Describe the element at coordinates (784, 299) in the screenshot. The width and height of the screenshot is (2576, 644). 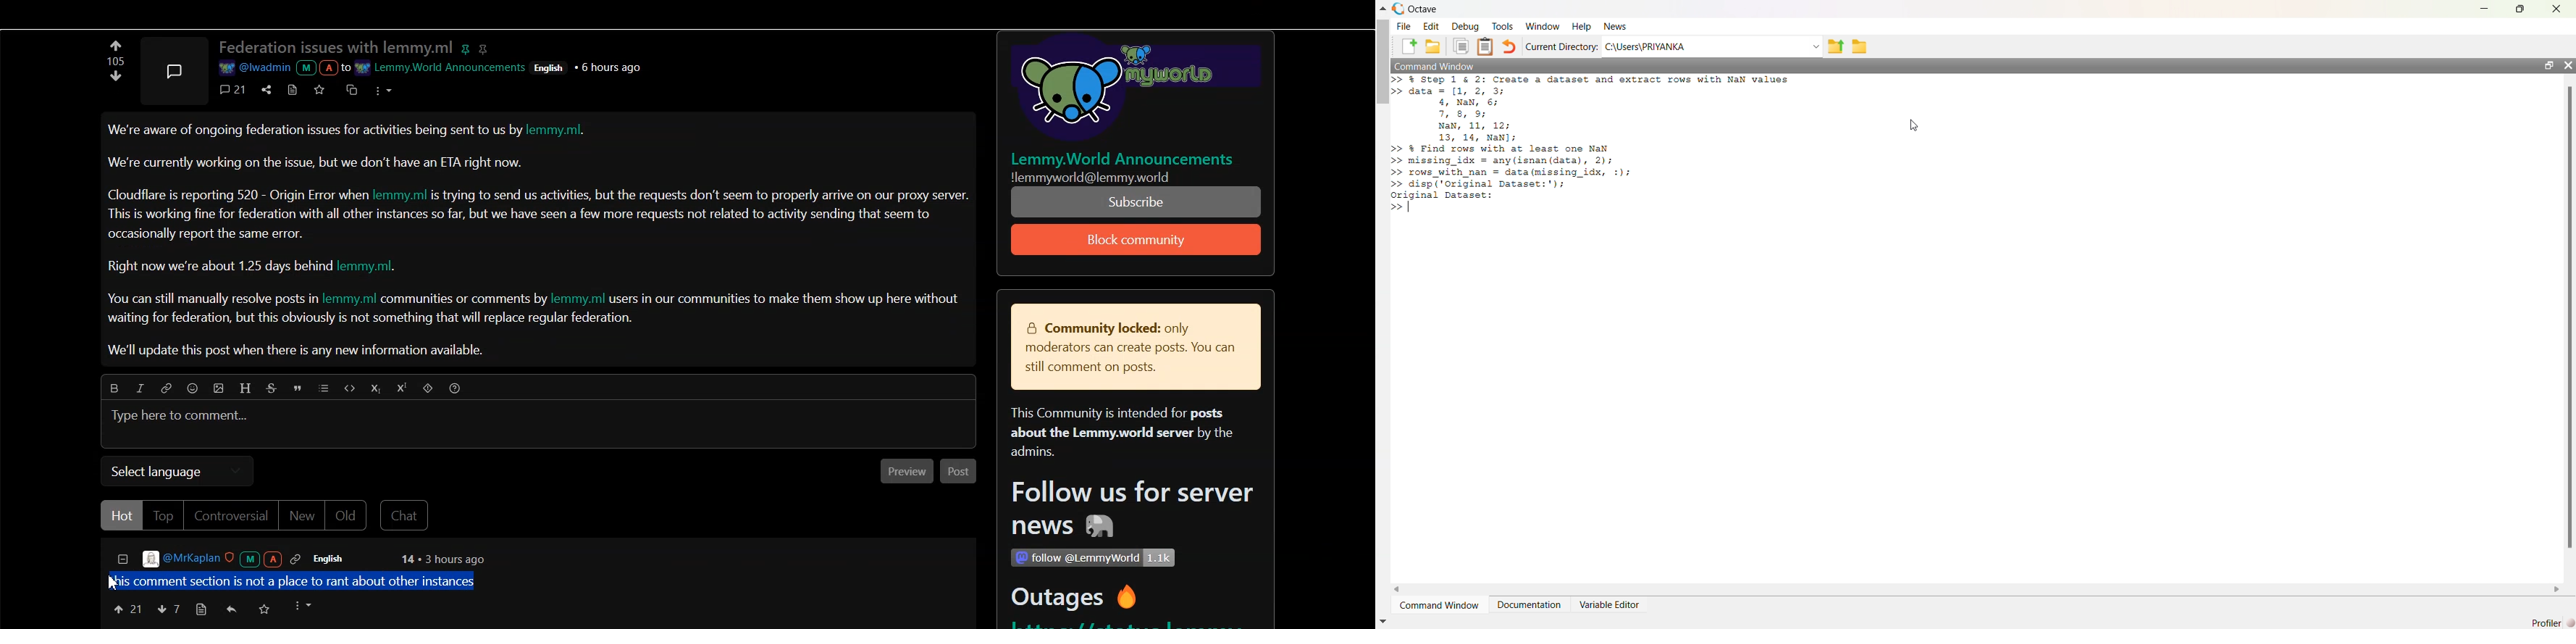
I see `| users in our communities to make them show up here withou` at that location.